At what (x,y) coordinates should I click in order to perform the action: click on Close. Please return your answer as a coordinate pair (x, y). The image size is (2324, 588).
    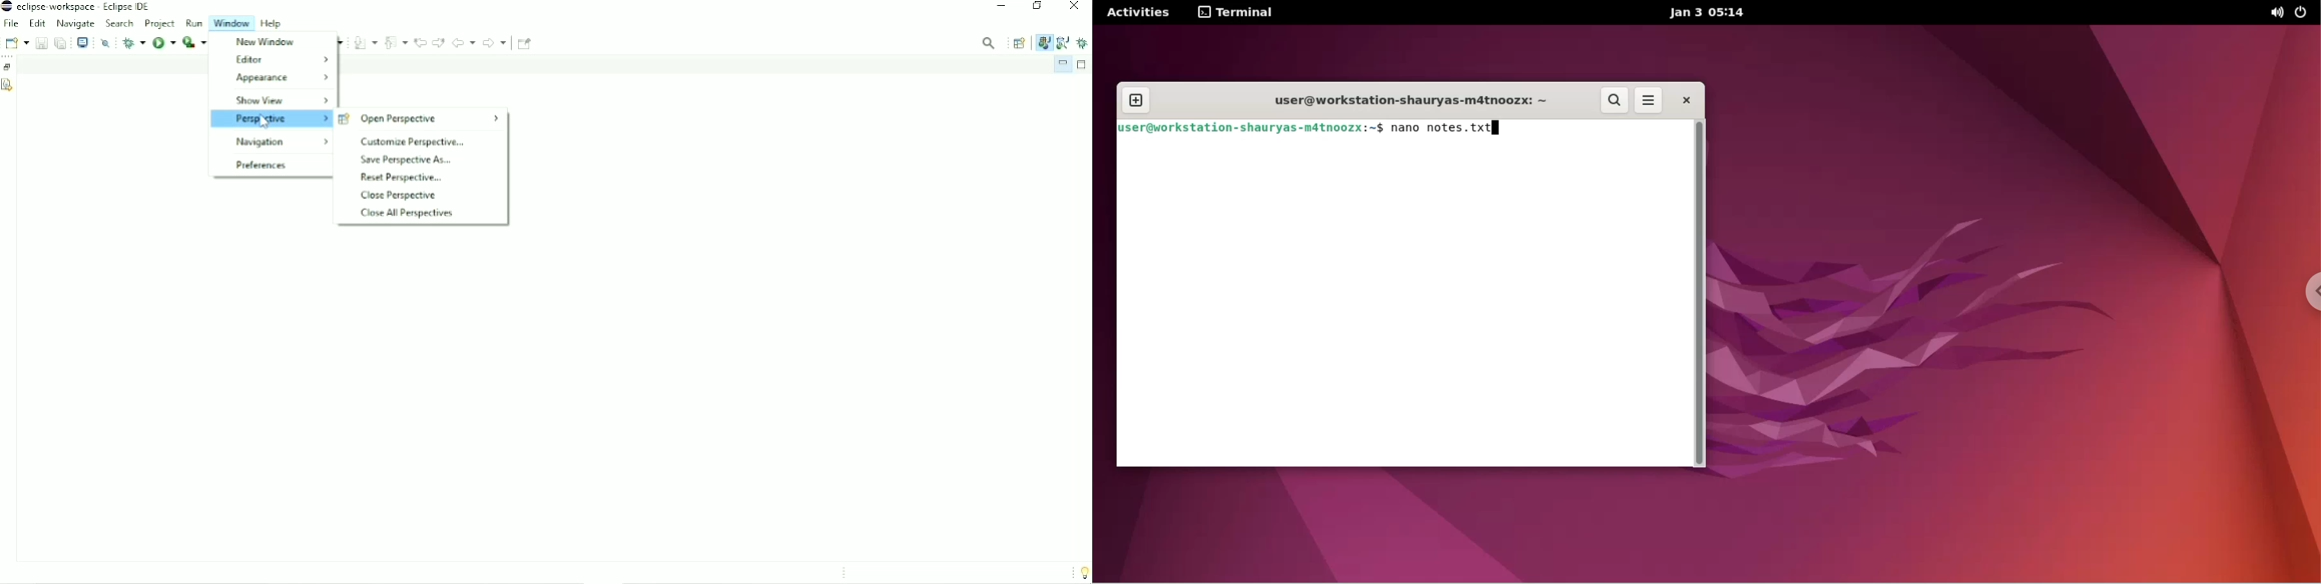
    Looking at the image, I should click on (1075, 8).